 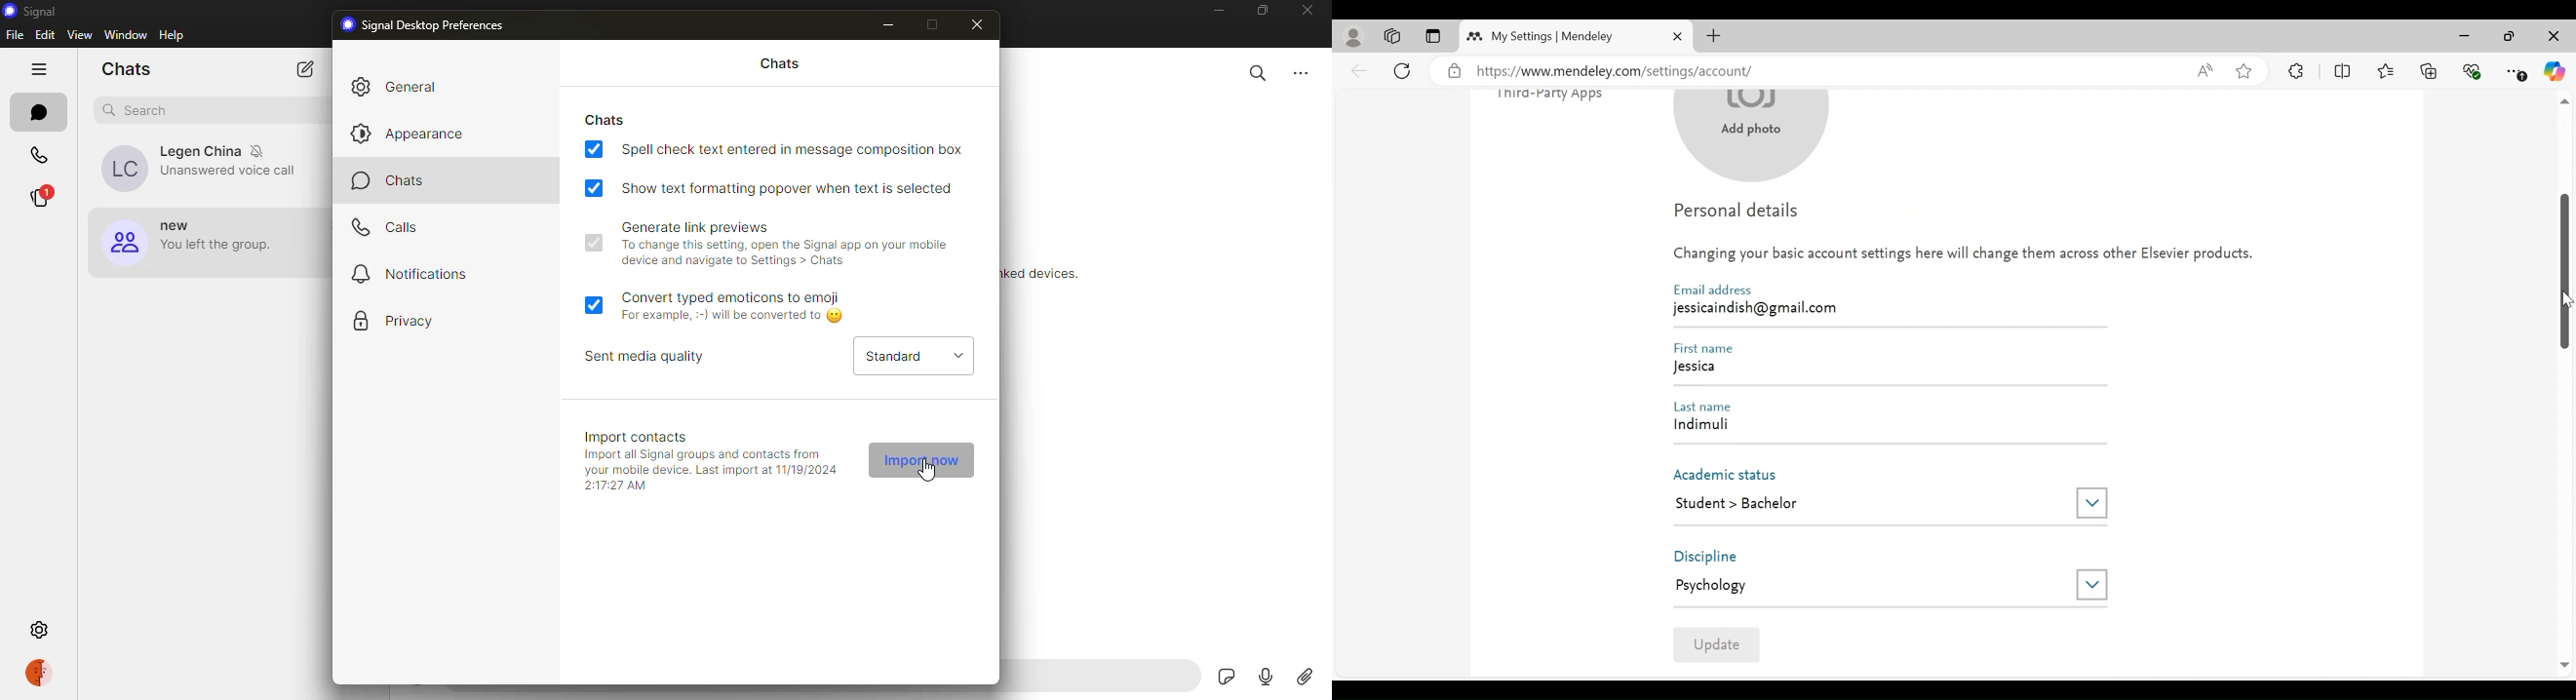 I want to click on spell check, so click(x=801, y=149).